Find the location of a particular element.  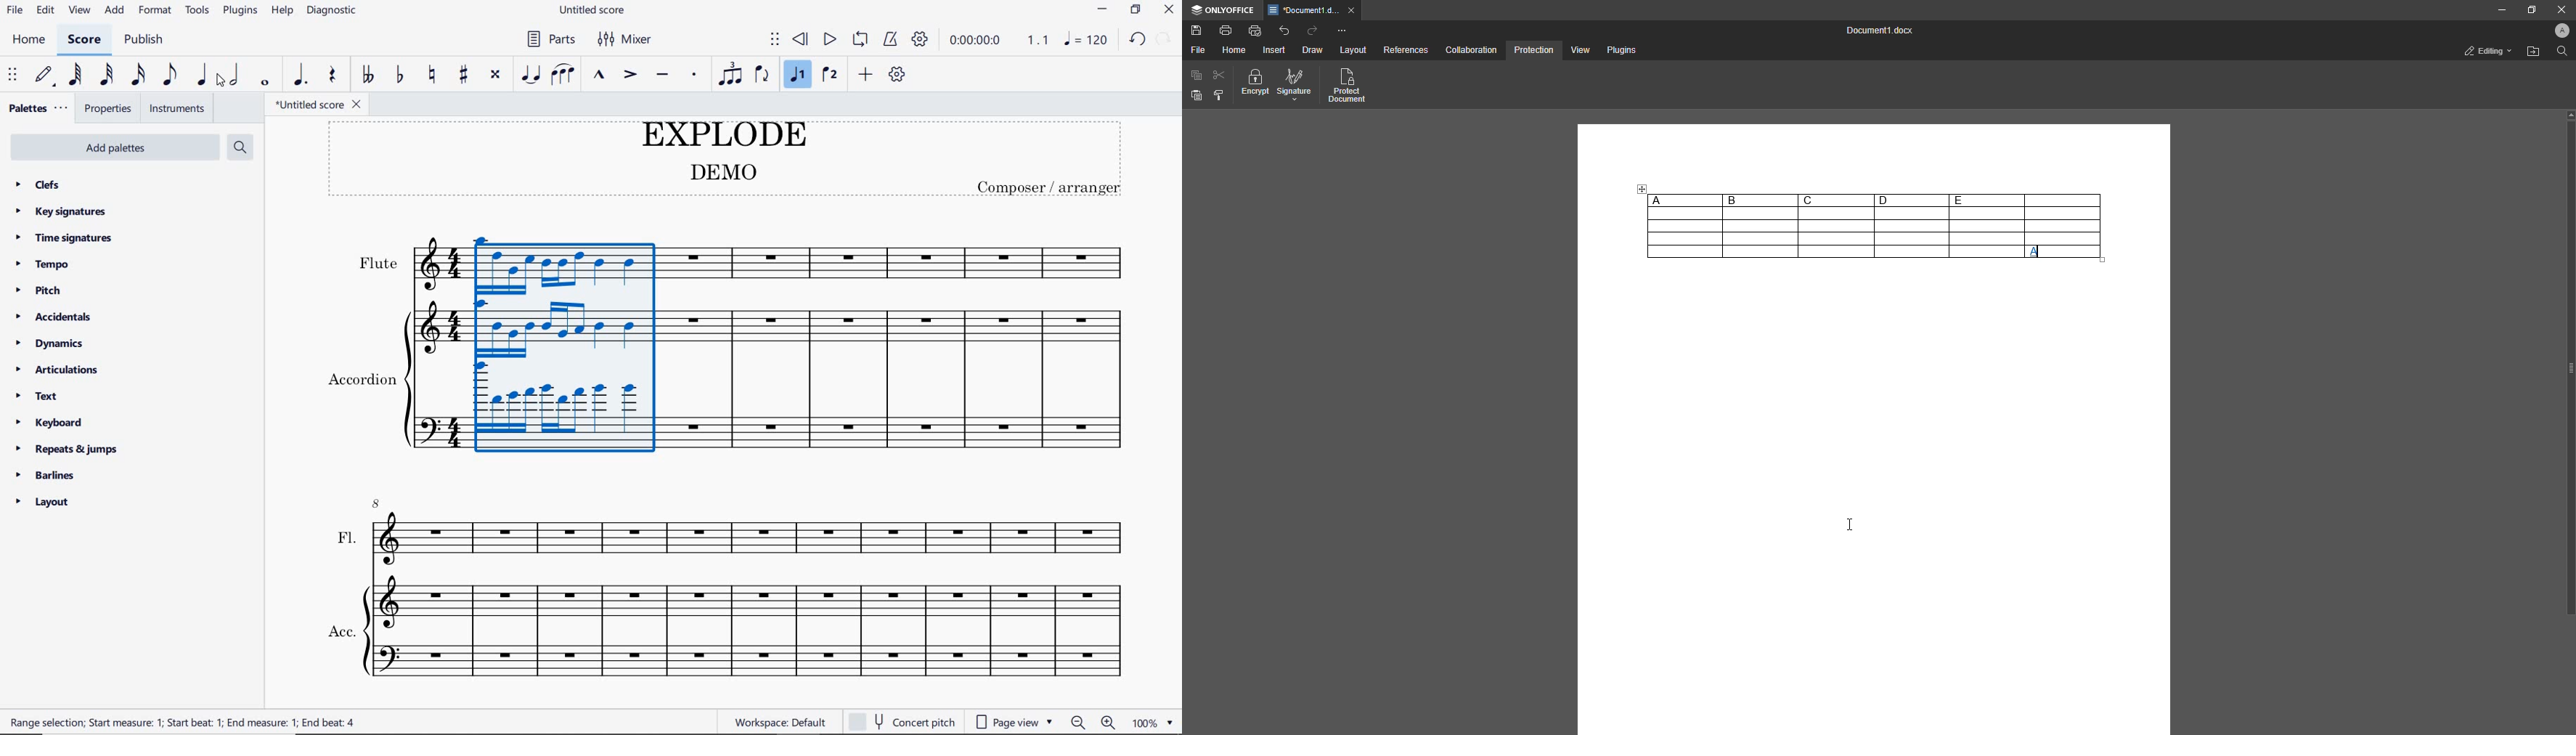

Profile is located at coordinates (2559, 32).